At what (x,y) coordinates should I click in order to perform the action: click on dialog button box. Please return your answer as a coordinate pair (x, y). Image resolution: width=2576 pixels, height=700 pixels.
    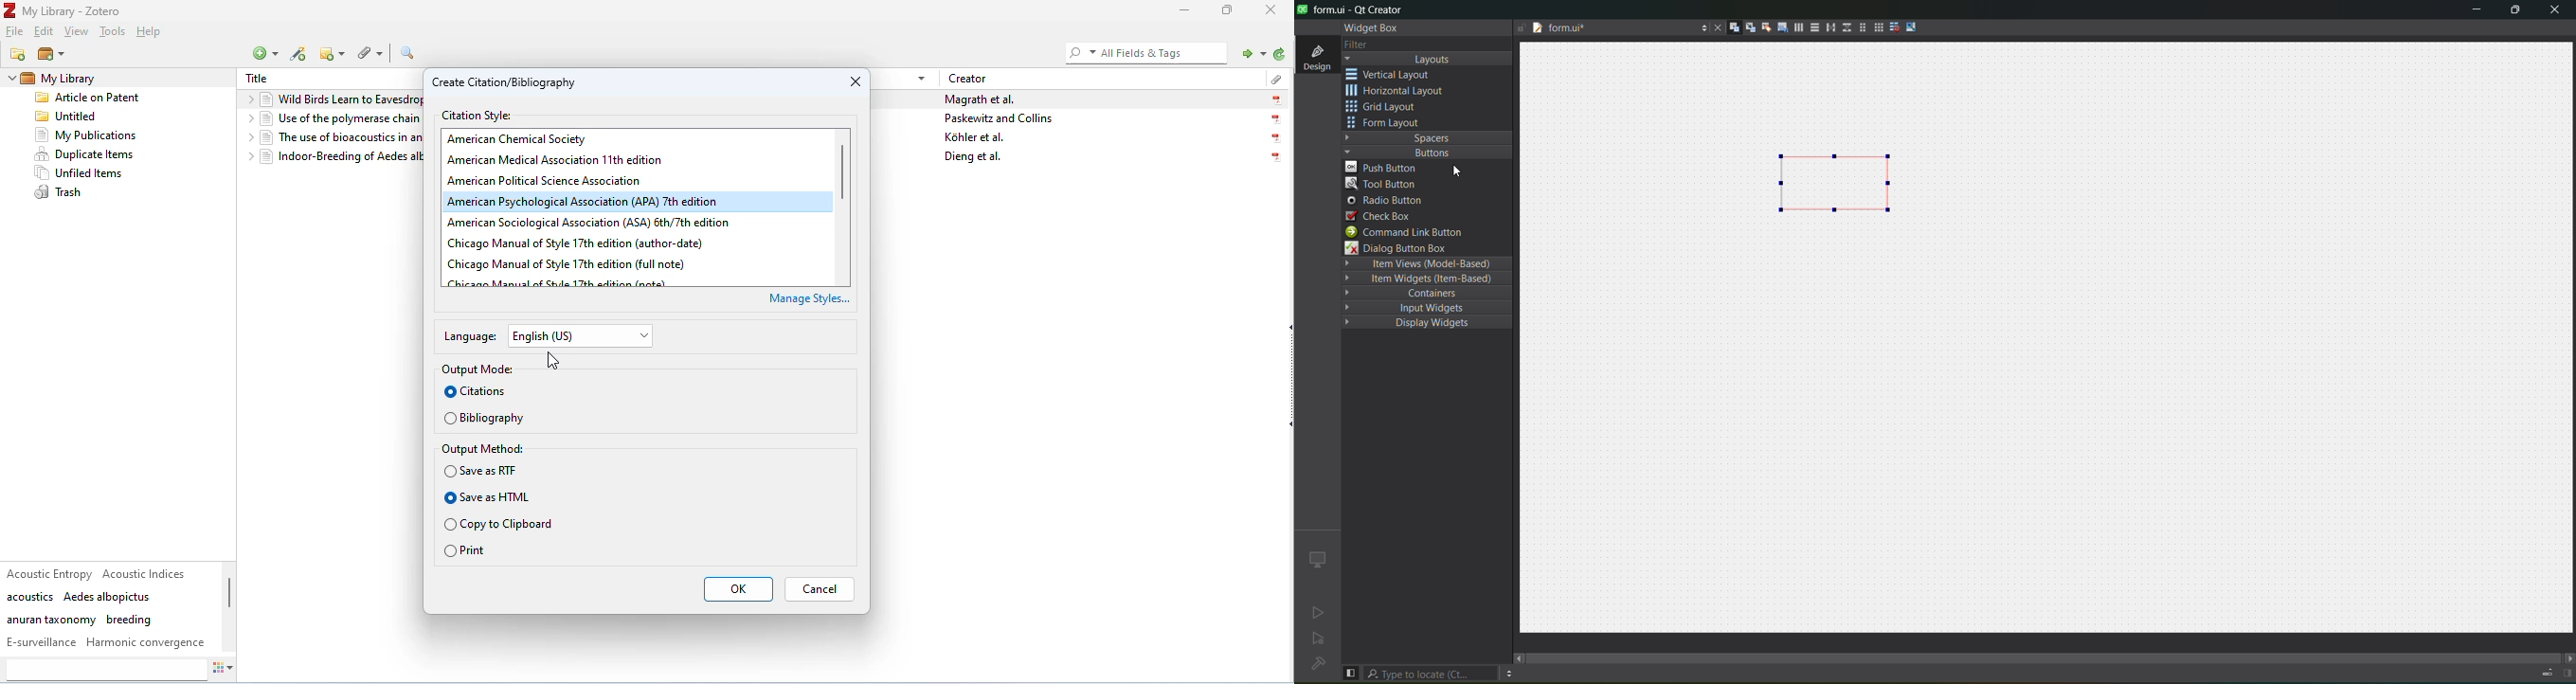
    Looking at the image, I should click on (1404, 248).